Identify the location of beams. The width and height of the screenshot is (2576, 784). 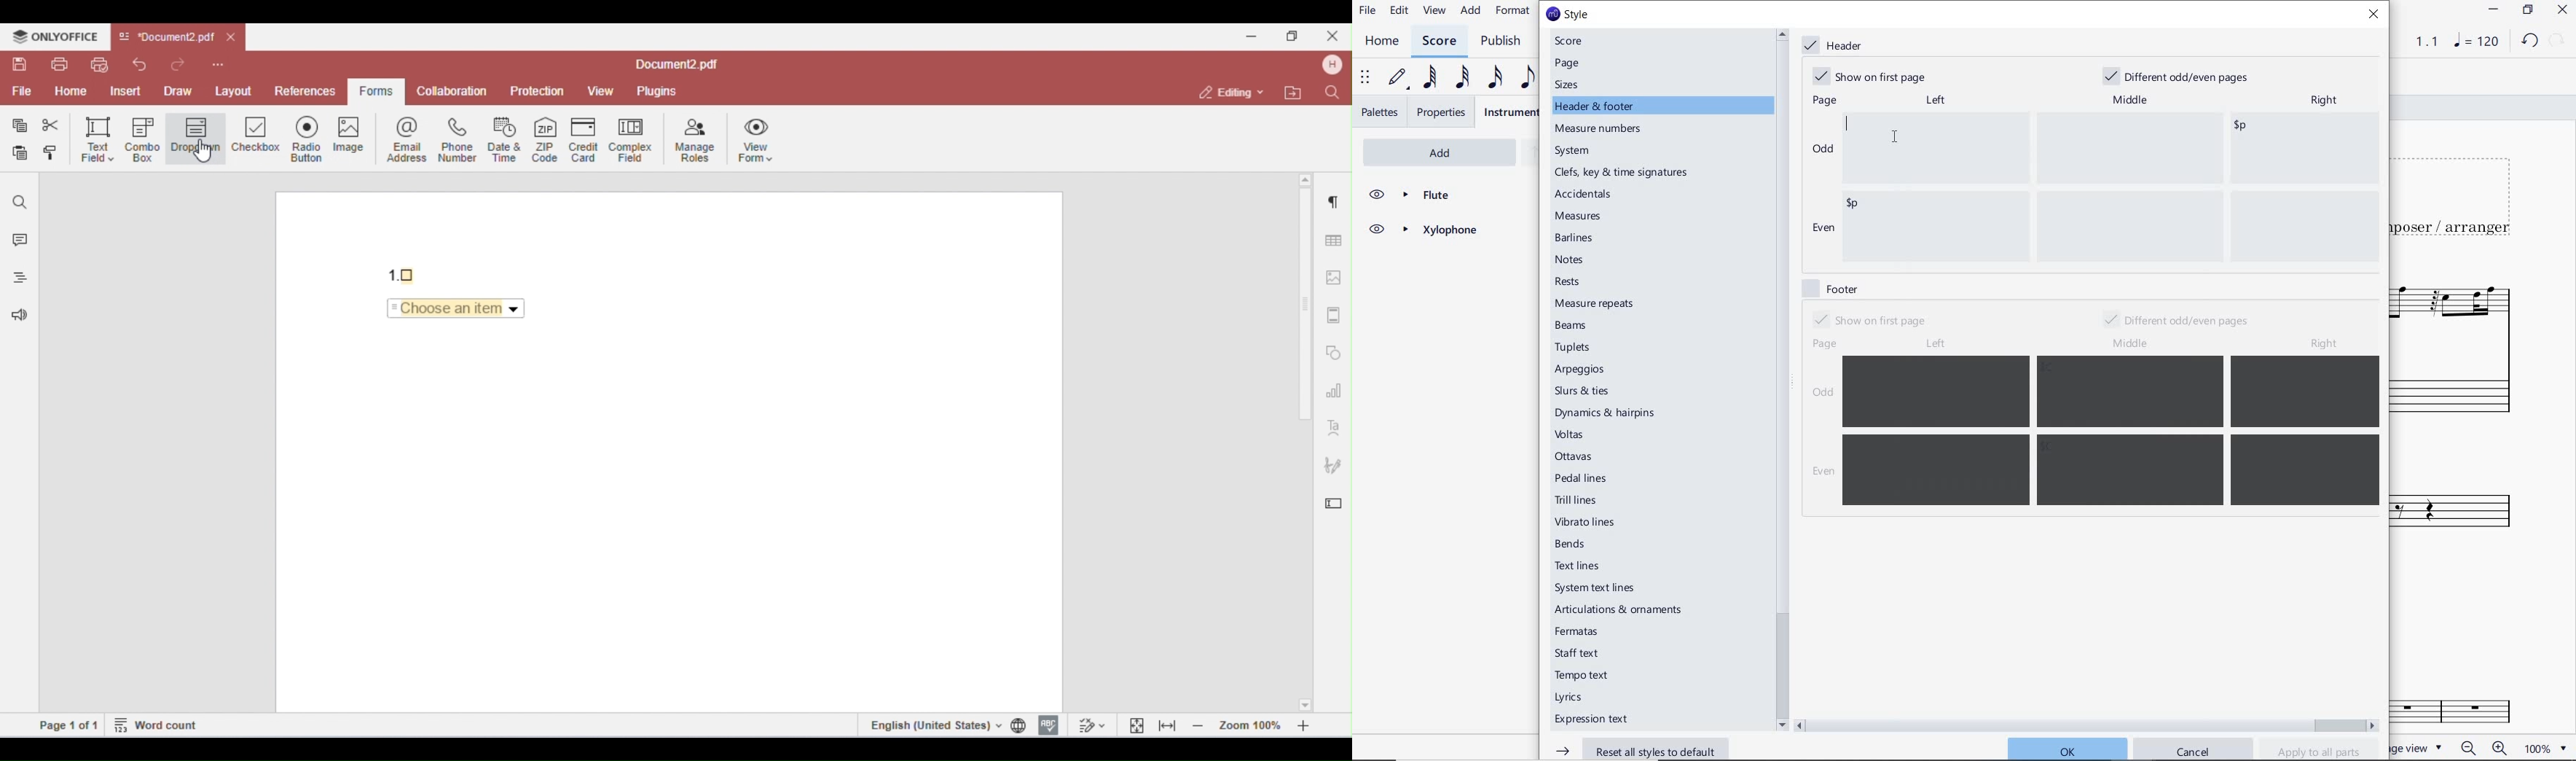
(1574, 326).